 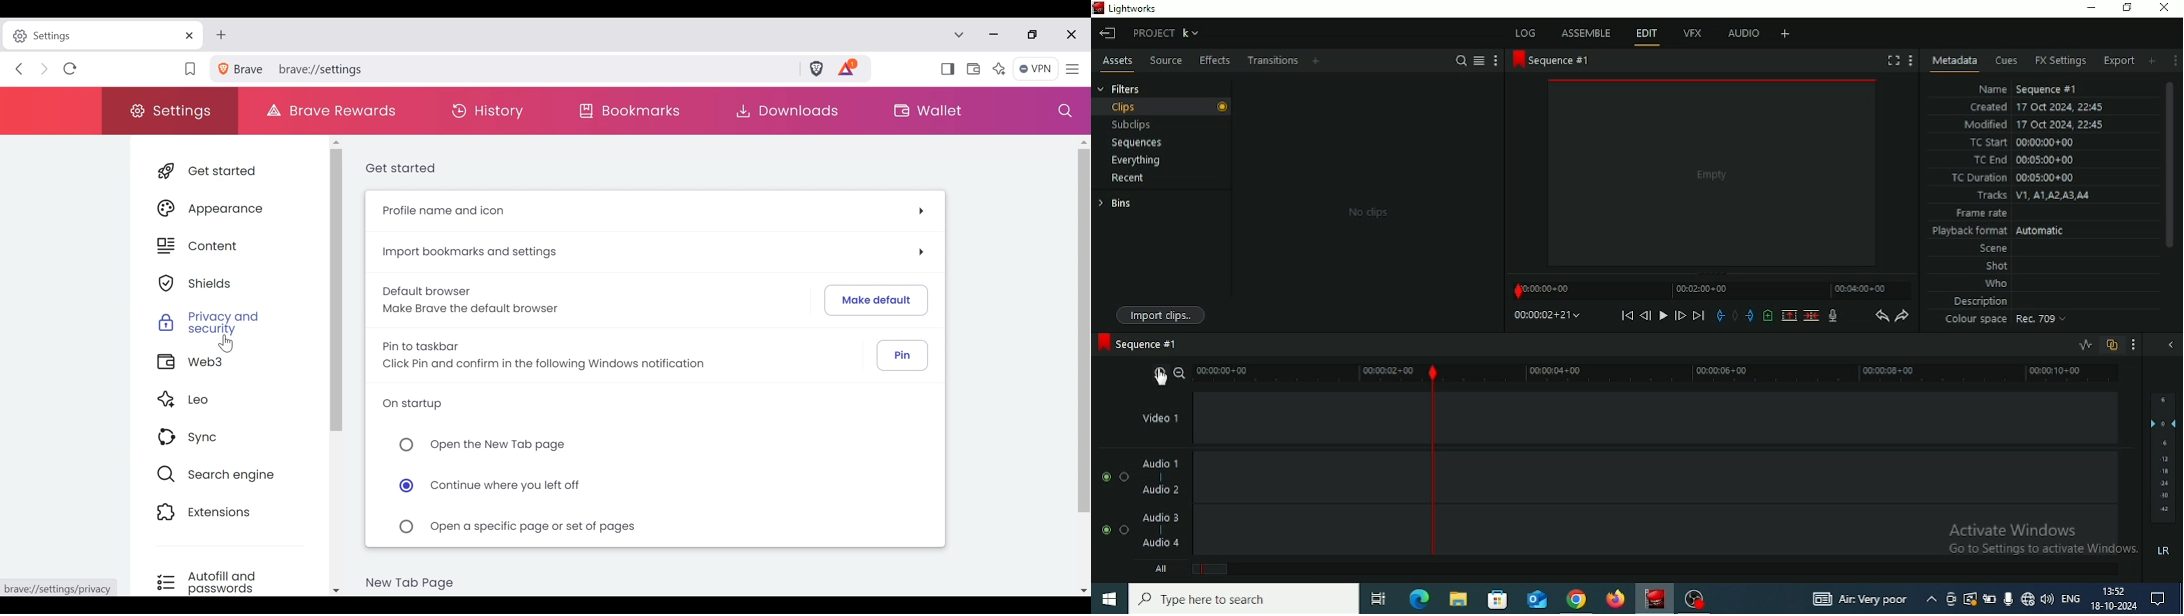 What do you see at coordinates (1741, 33) in the screenshot?
I see `AUDIO` at bounding box center [1741, 33].